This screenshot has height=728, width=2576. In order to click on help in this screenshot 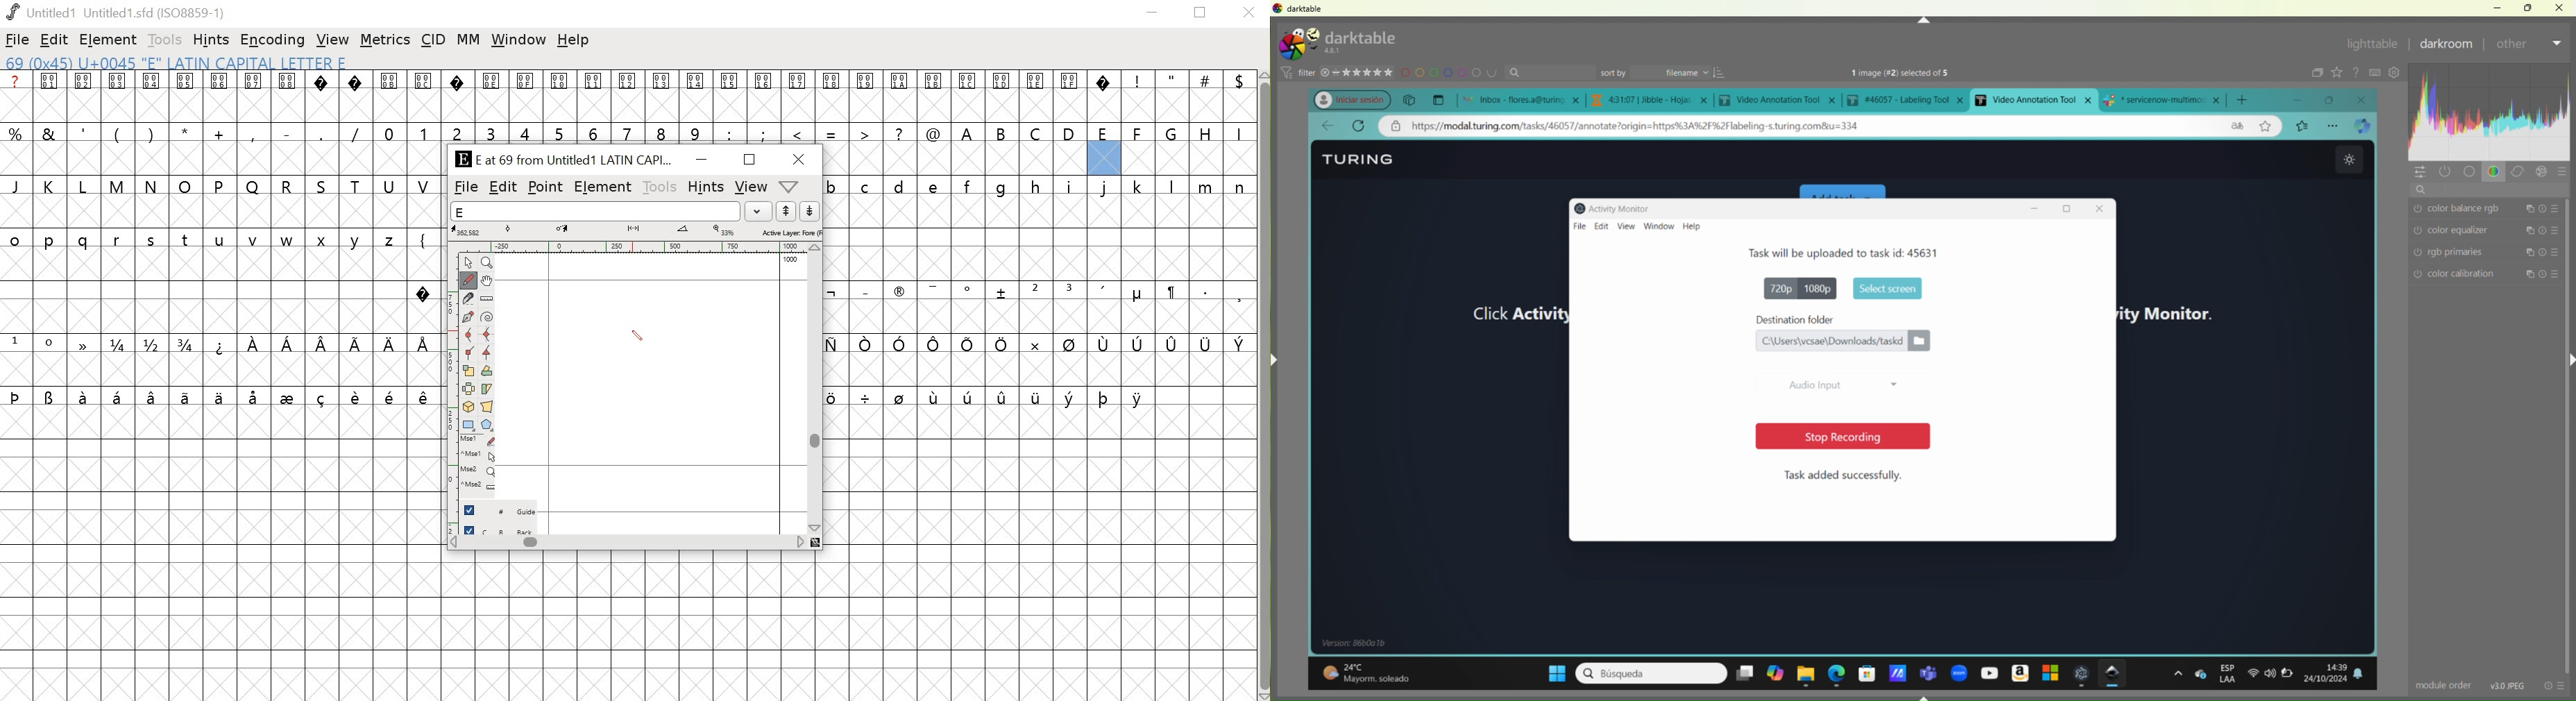, I will do `click(573, 40)`.